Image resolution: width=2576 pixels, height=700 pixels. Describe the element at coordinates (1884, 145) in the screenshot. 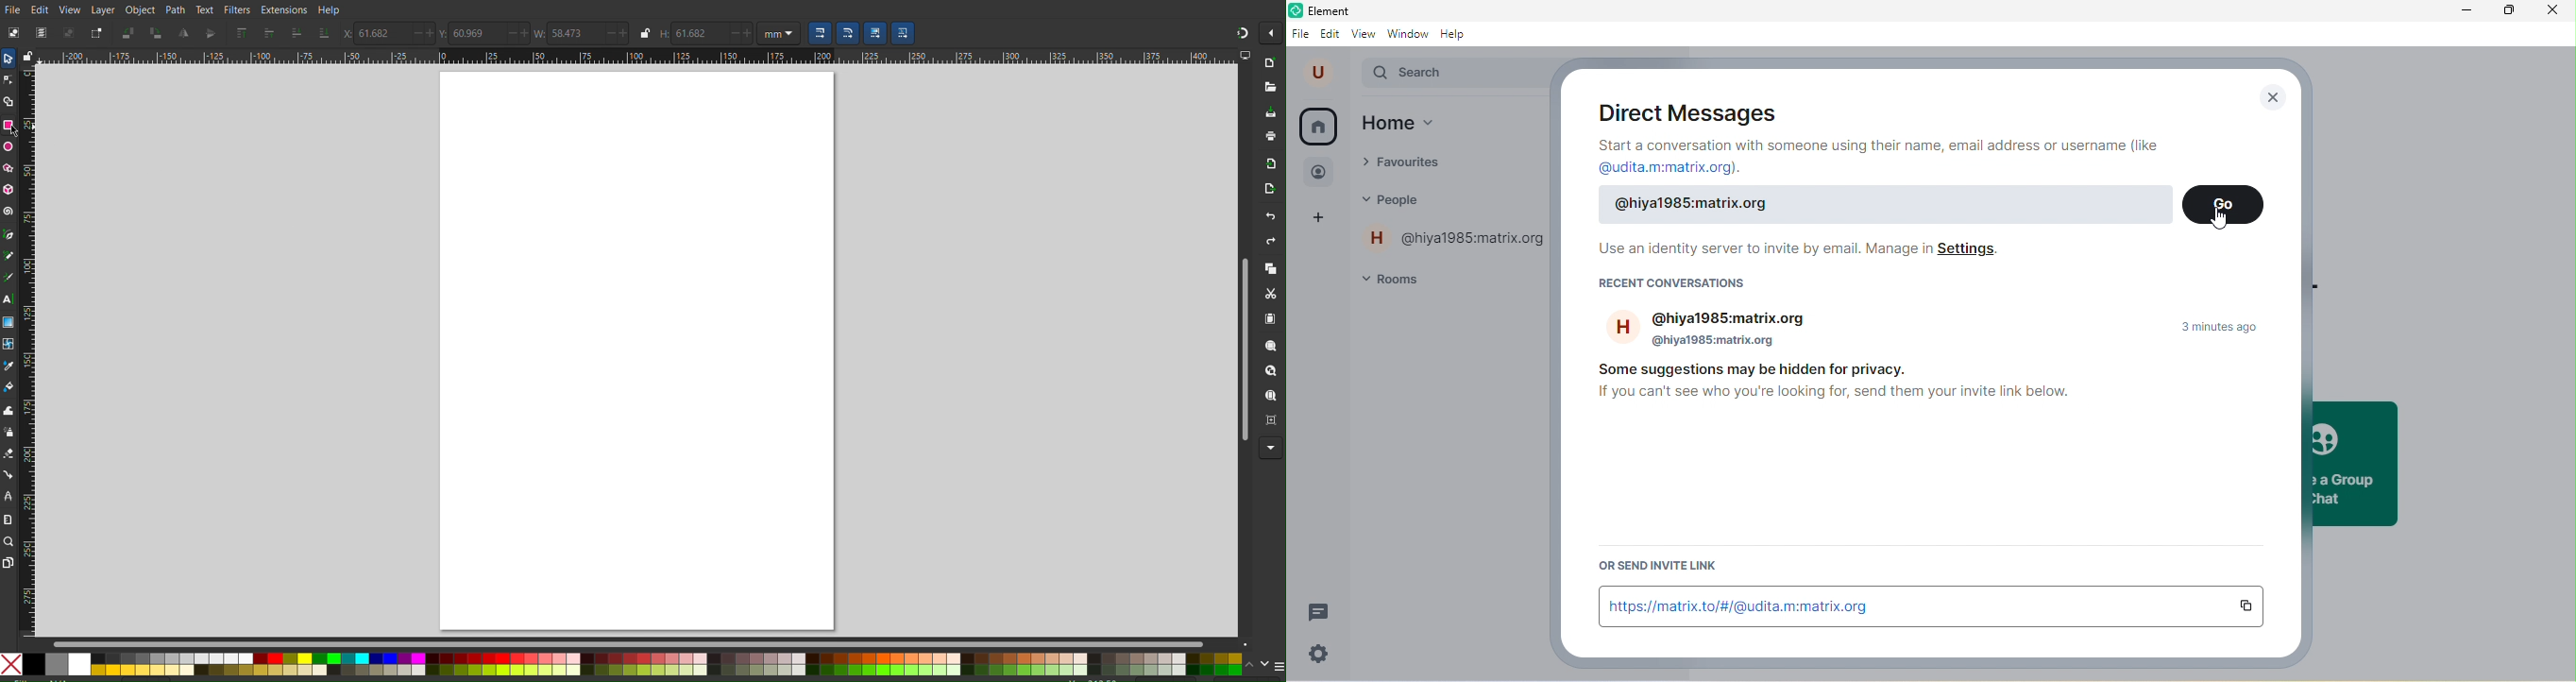

I see `start a conversation with someone using their name, email address or username ` at that location.